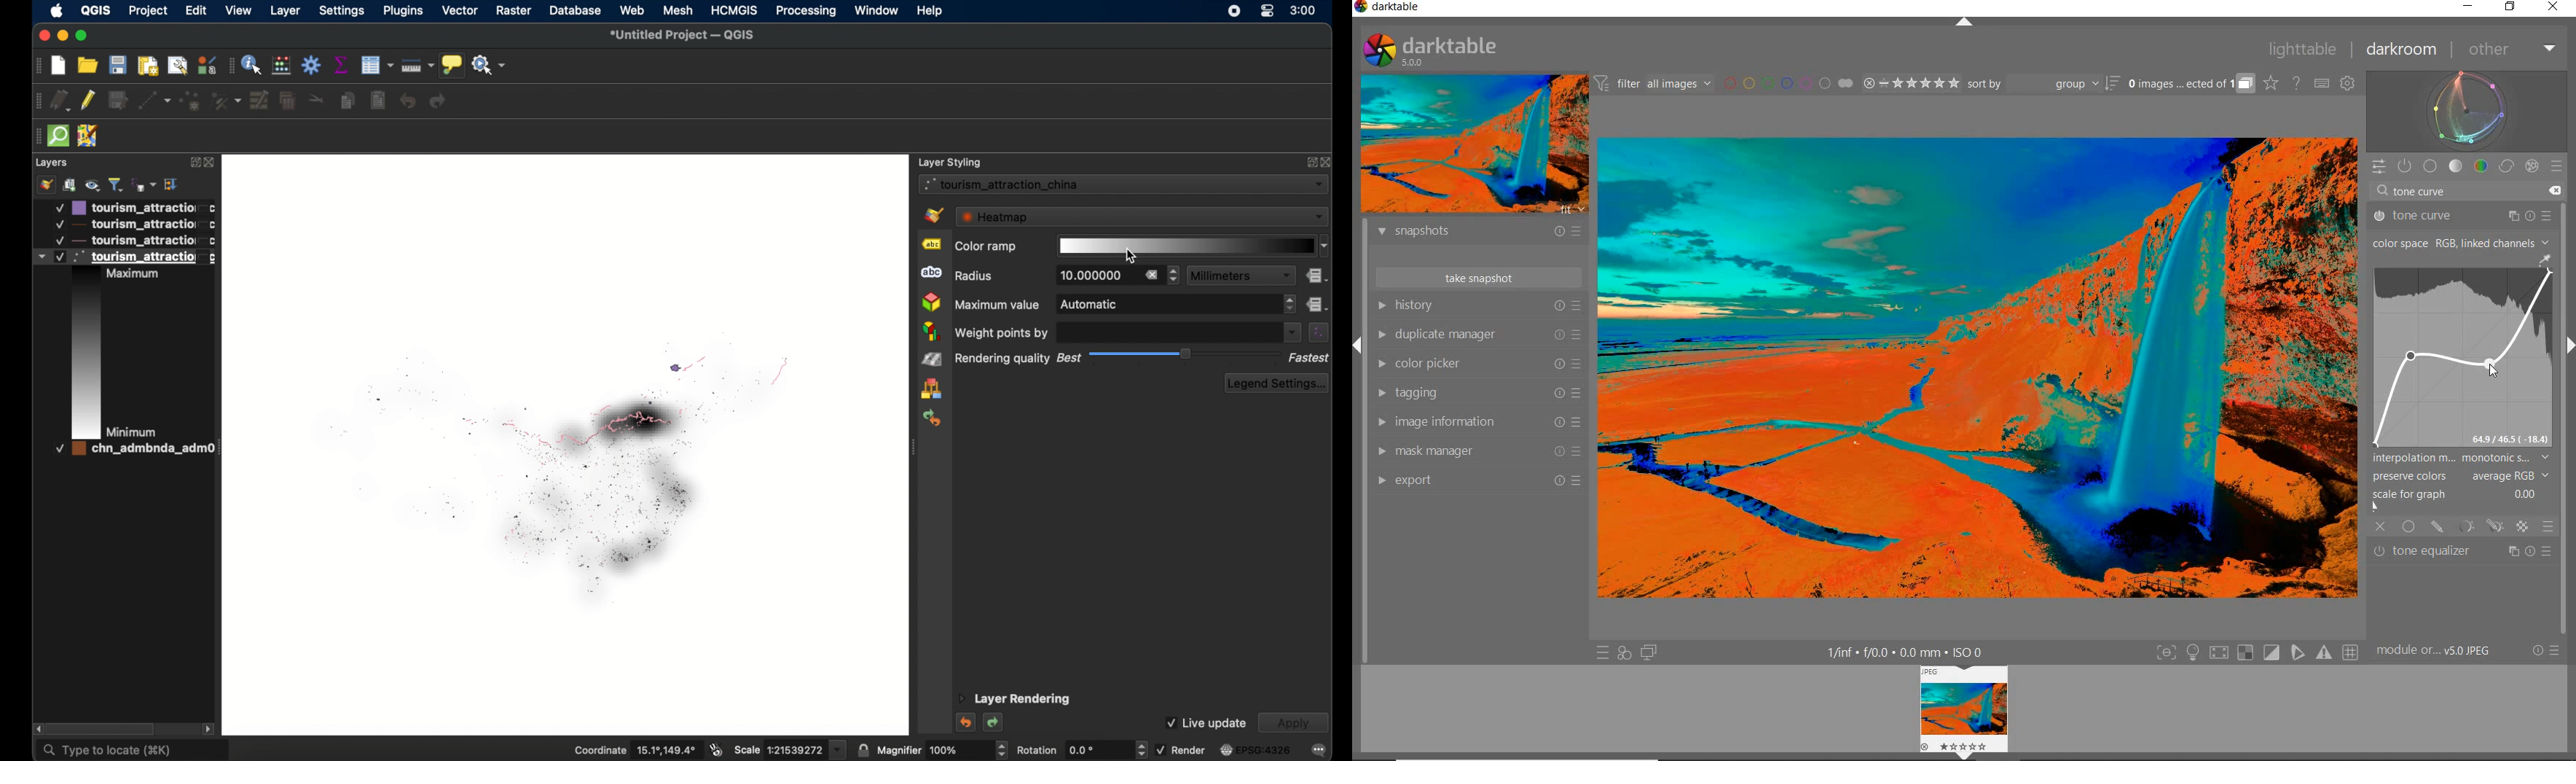 Image resolution: width=2576 pixels, height=784 pixels. I want to click on open field calculator, so click(280, 65).